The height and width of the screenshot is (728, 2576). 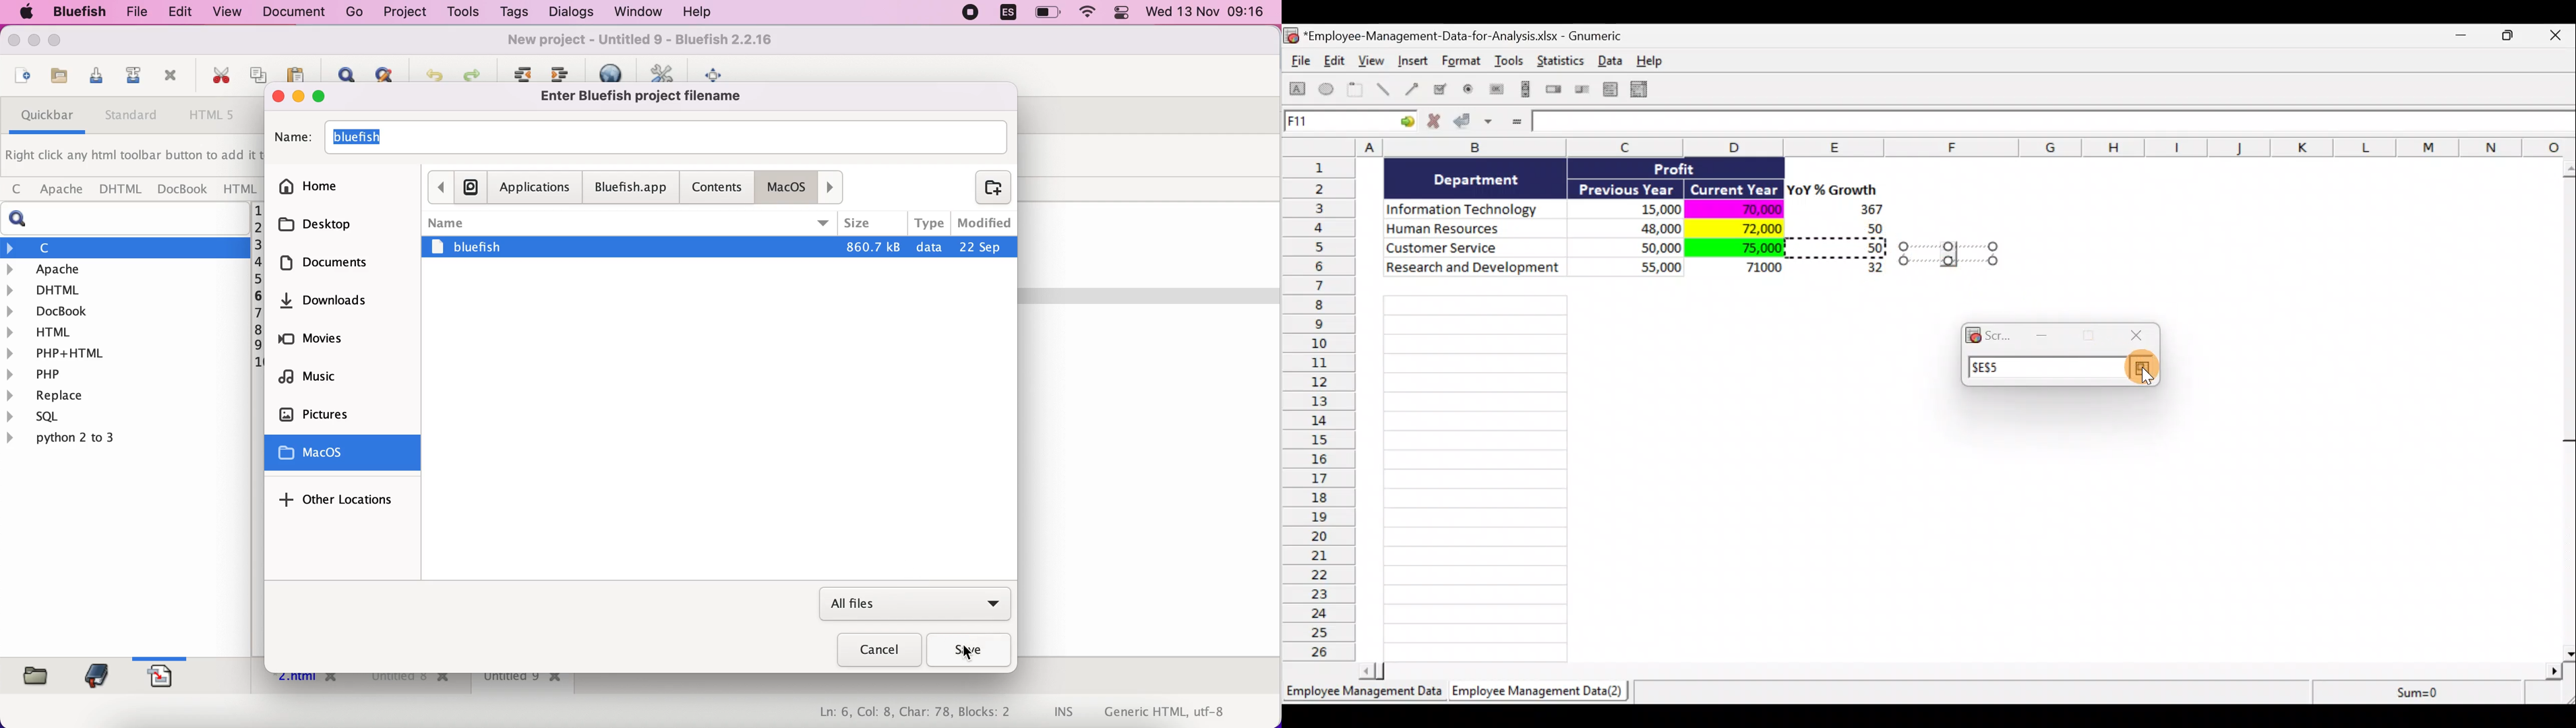 What do you see at coordinates (1438, 124) in the screenshot?
I see `Cancel change` at bounding box center [1438, 124].